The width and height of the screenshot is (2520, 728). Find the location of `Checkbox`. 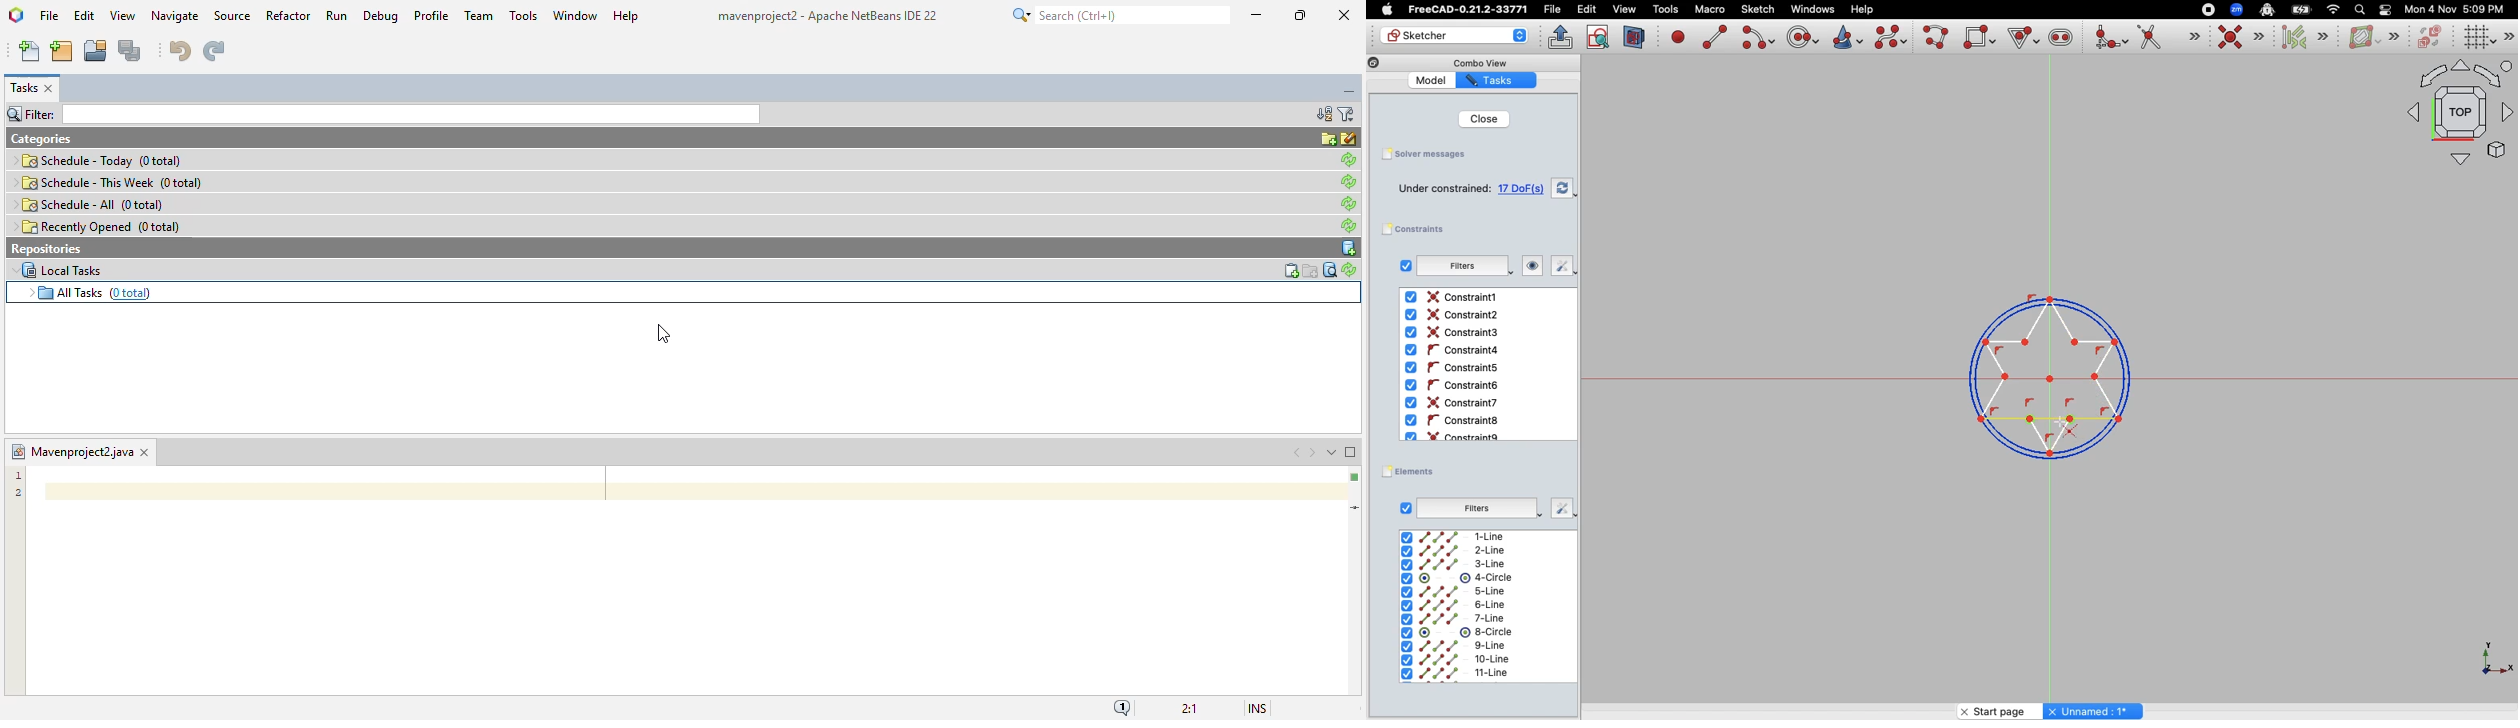

Checkbox is located at coordinates (1402, 266).